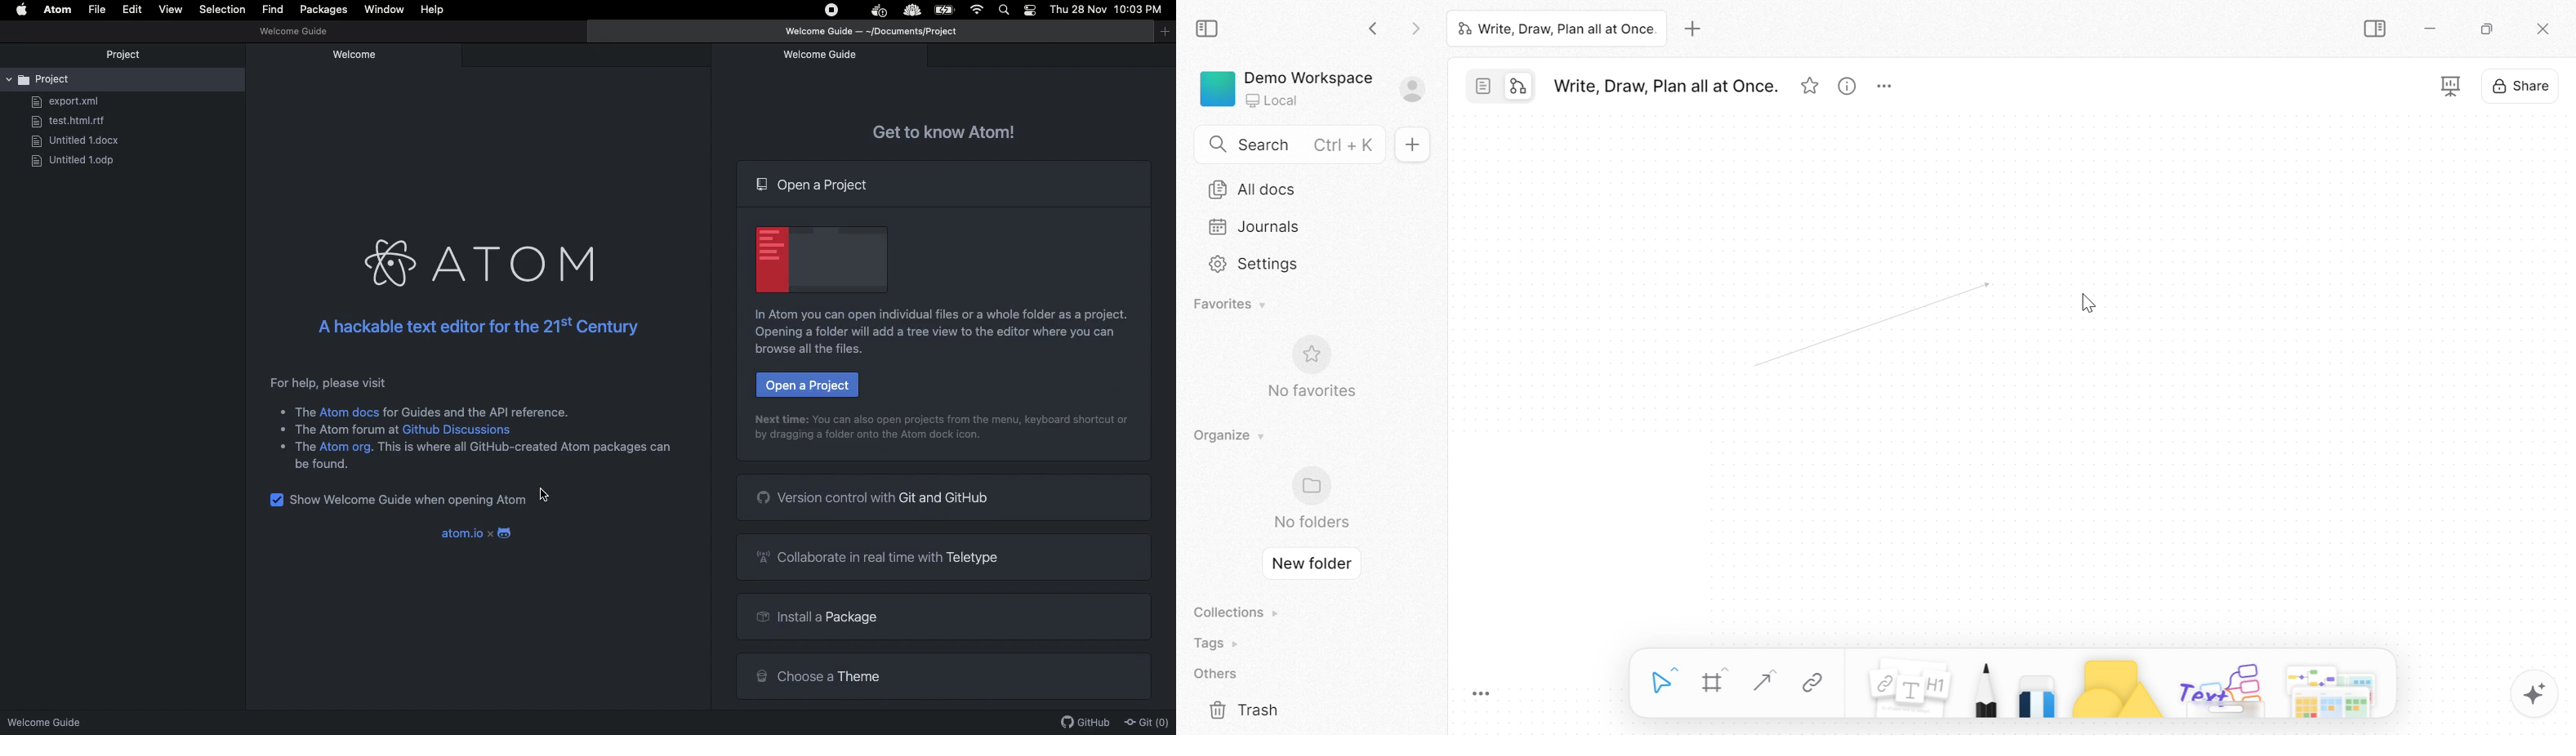  Describe the element at coordinates (1665, 86) in the screenshot. I see `Write, Draw, Plan all at Once.` at that location.